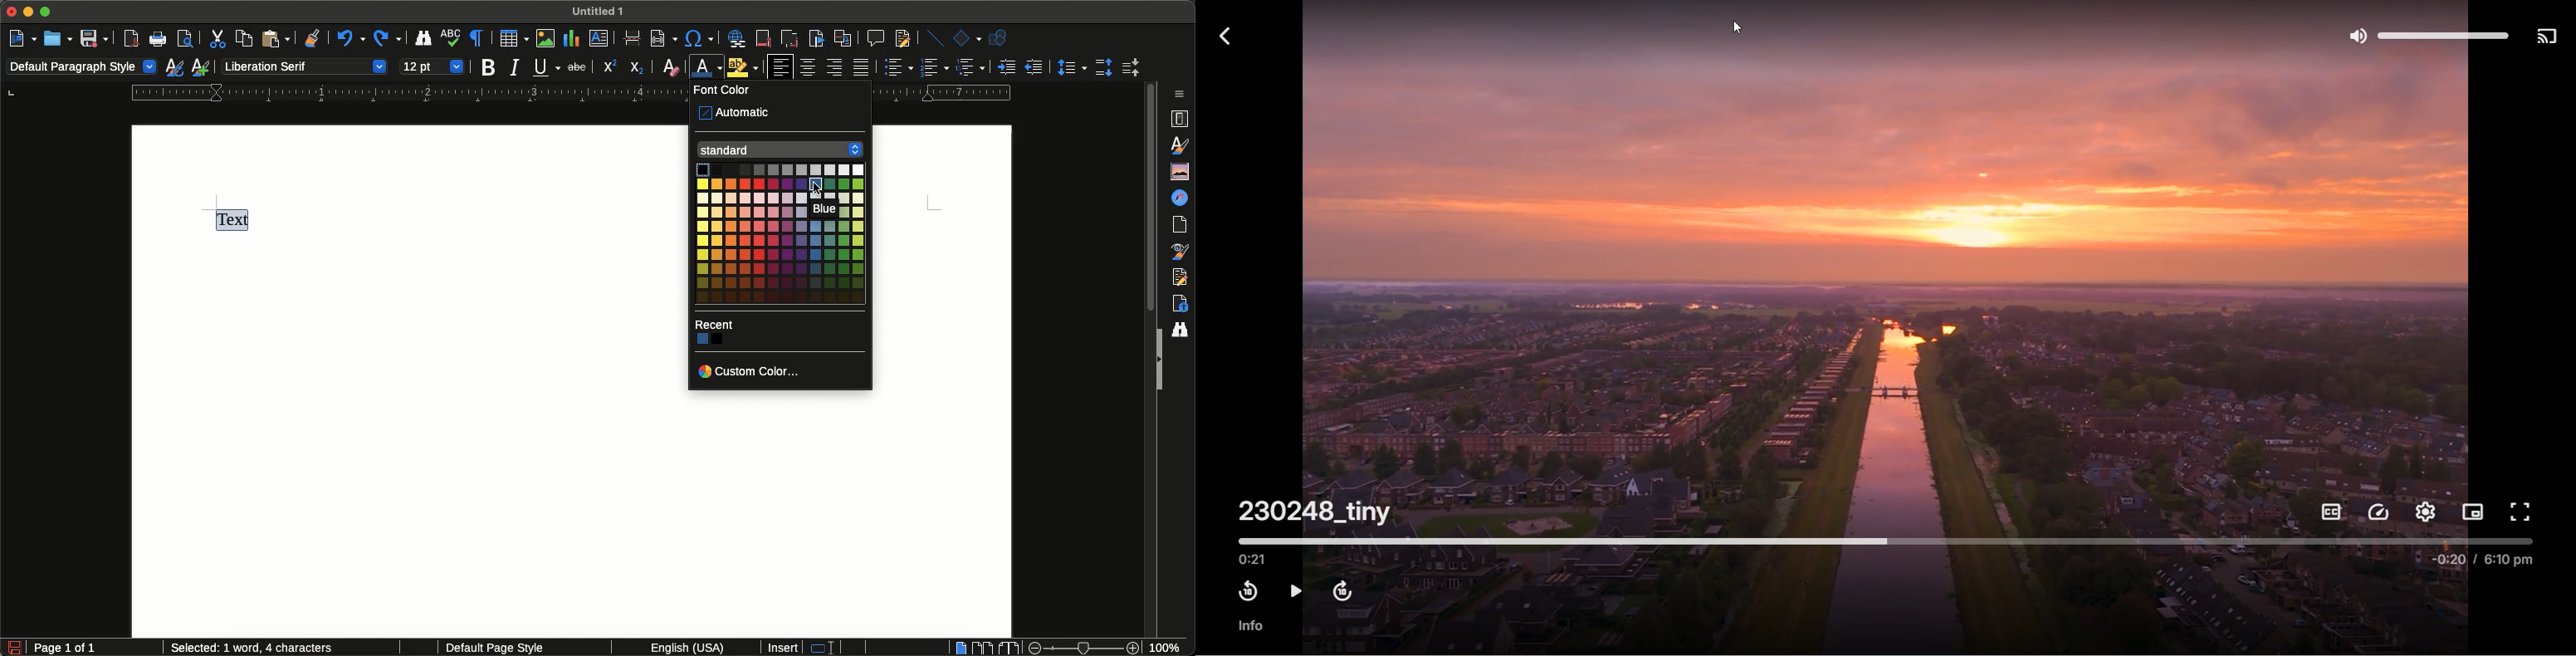  I want to click on Increase paragraph spacing, so click(1103, 66).